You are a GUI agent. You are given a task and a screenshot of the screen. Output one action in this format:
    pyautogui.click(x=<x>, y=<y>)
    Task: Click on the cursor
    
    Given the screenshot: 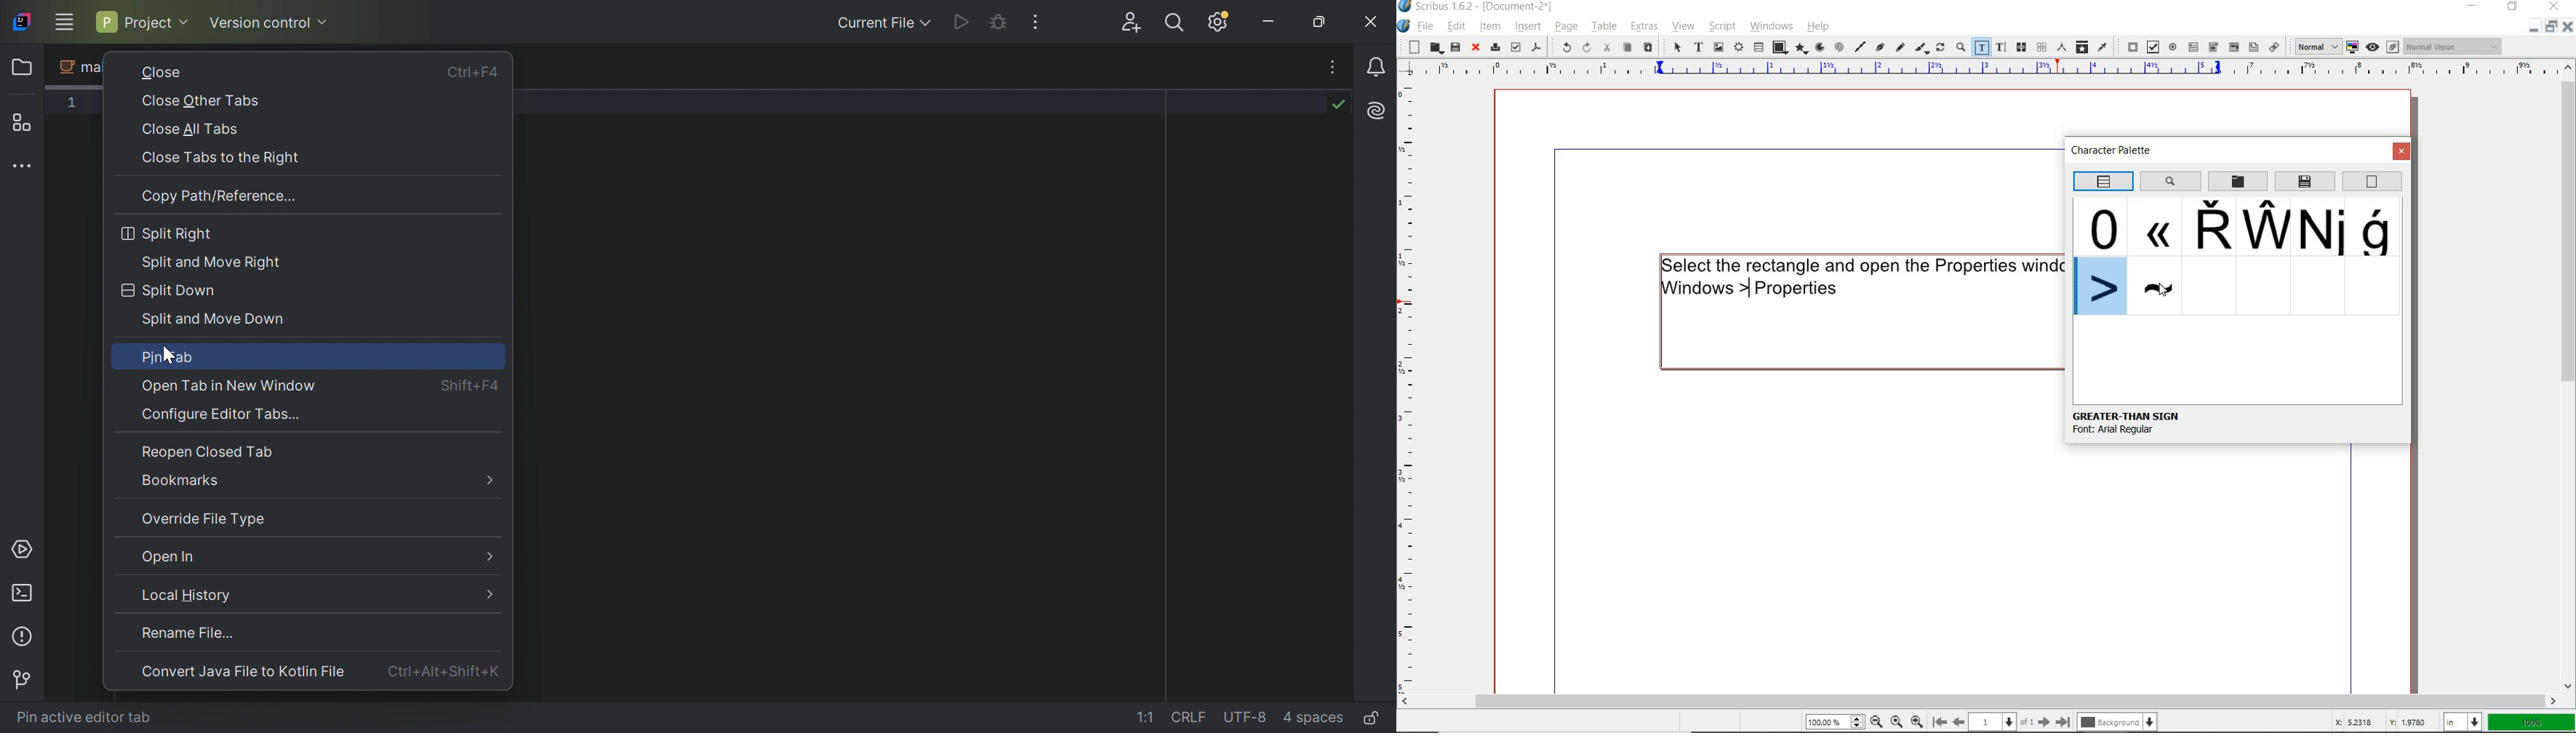 What is the action you would take?
    pyautogui.click(x=2162, y=289)
    